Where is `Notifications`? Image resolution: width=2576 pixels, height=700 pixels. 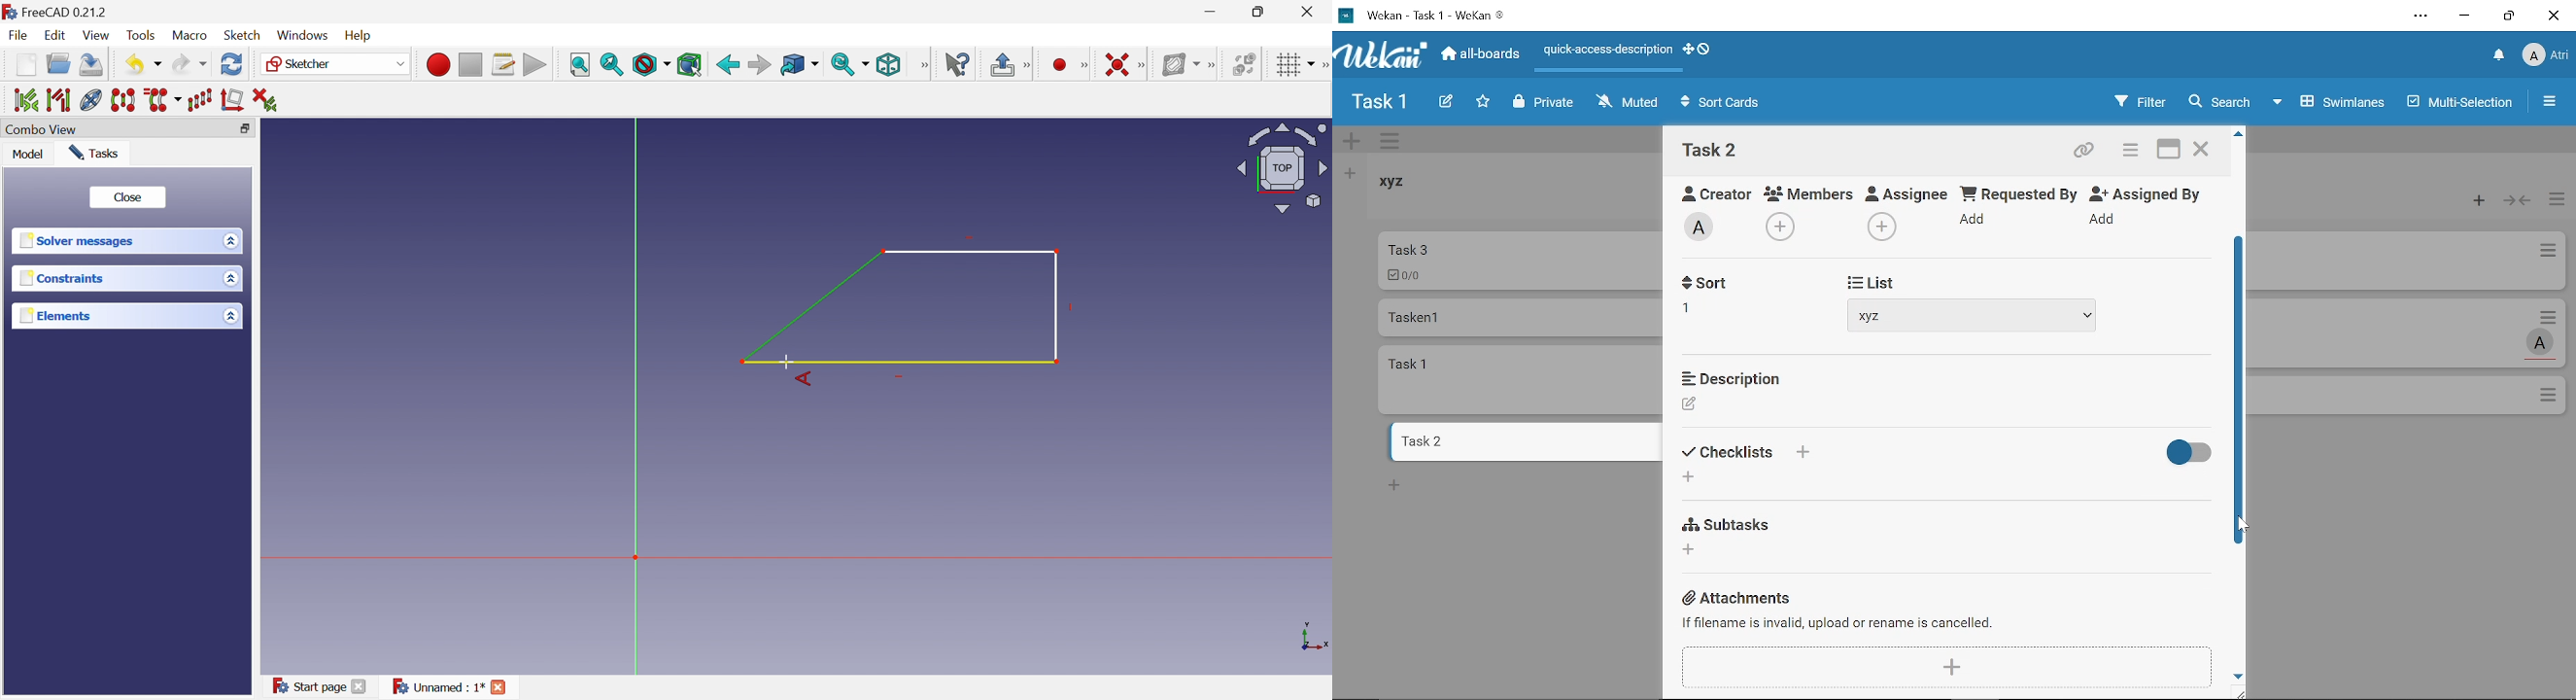
Notifications is located at coordinates (2499, 56).